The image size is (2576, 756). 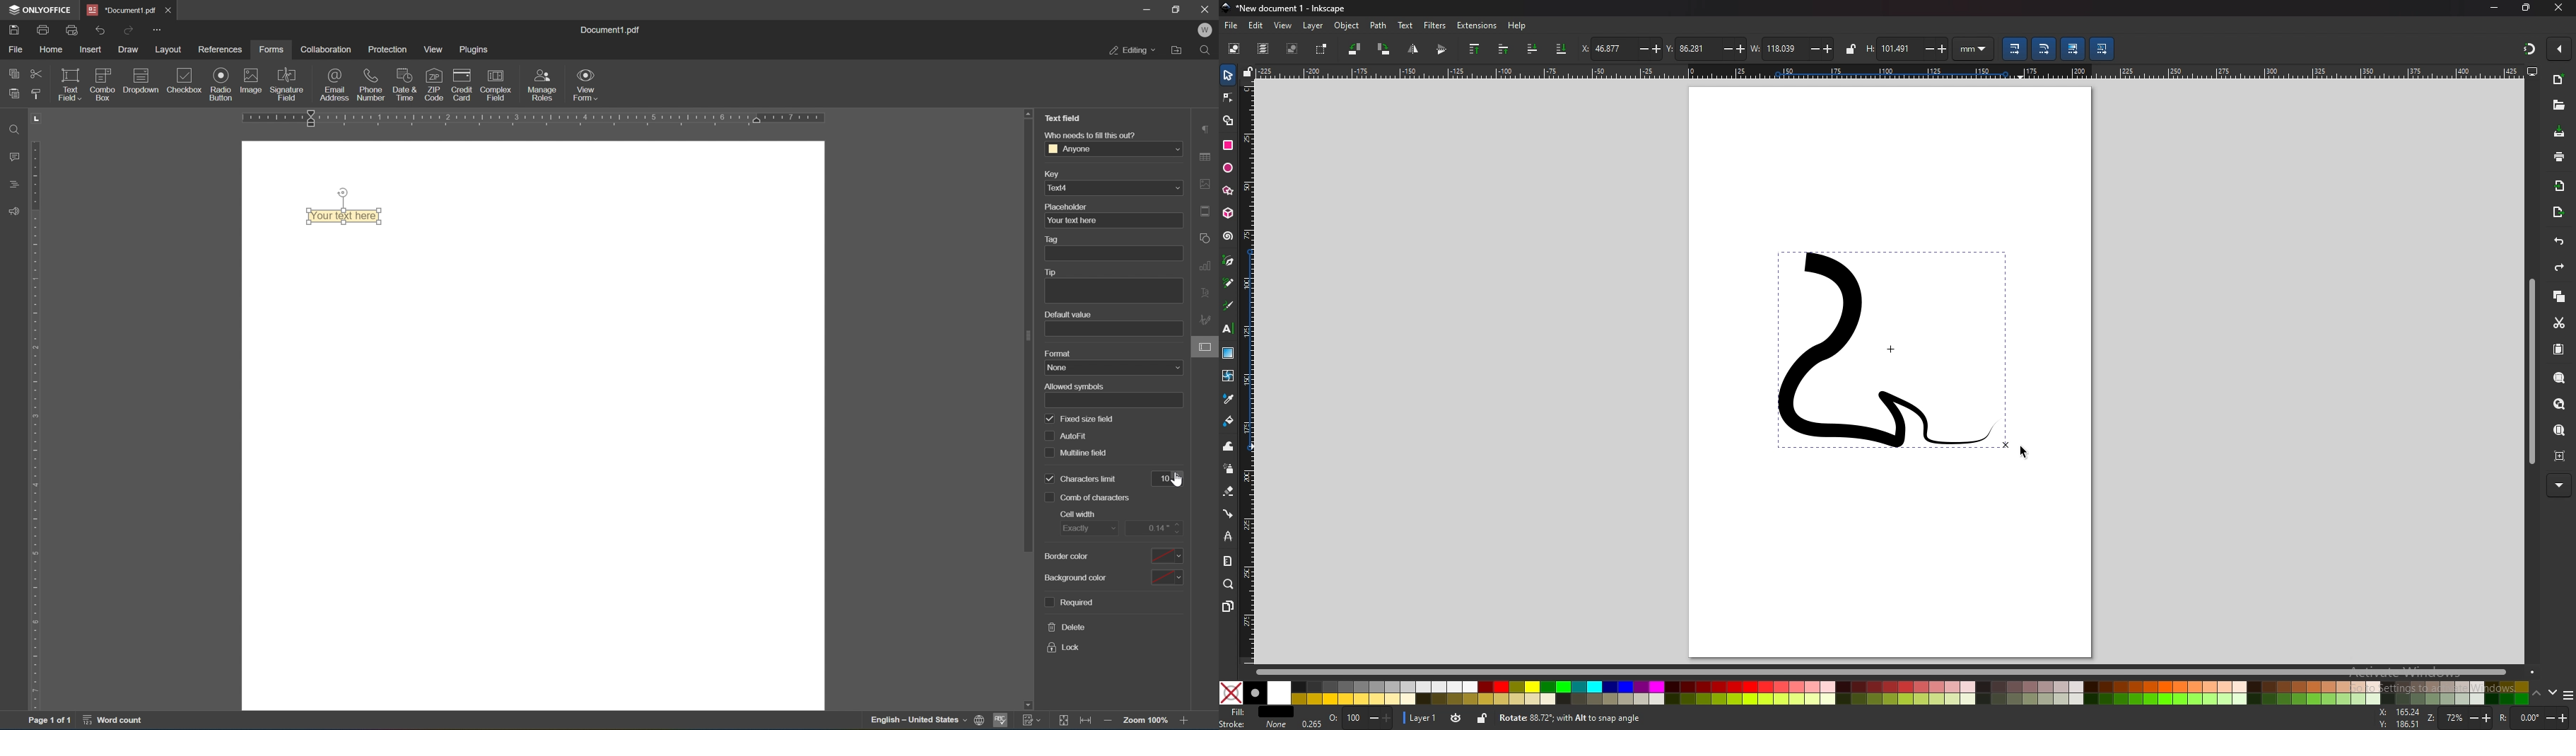 I want to click on more colors, so click(x=2568, y=695).